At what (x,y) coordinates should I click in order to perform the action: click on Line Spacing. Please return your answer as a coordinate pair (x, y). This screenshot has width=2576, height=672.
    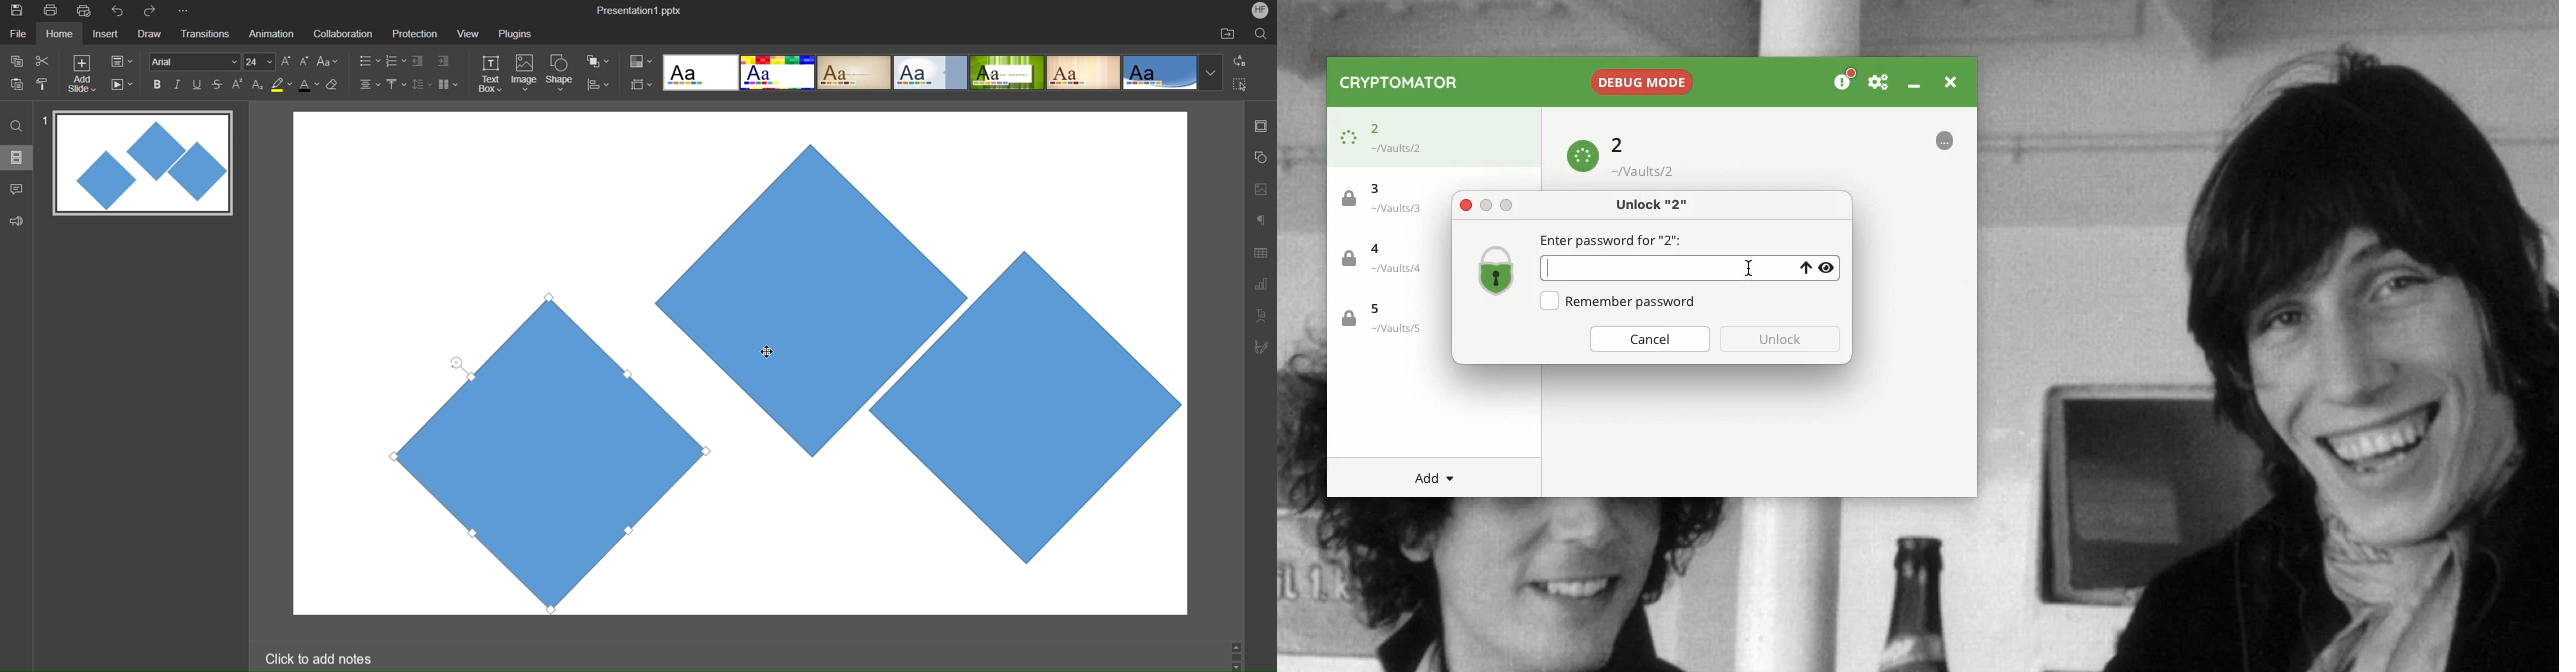
    Looking at the image, I should click on (421, 85).